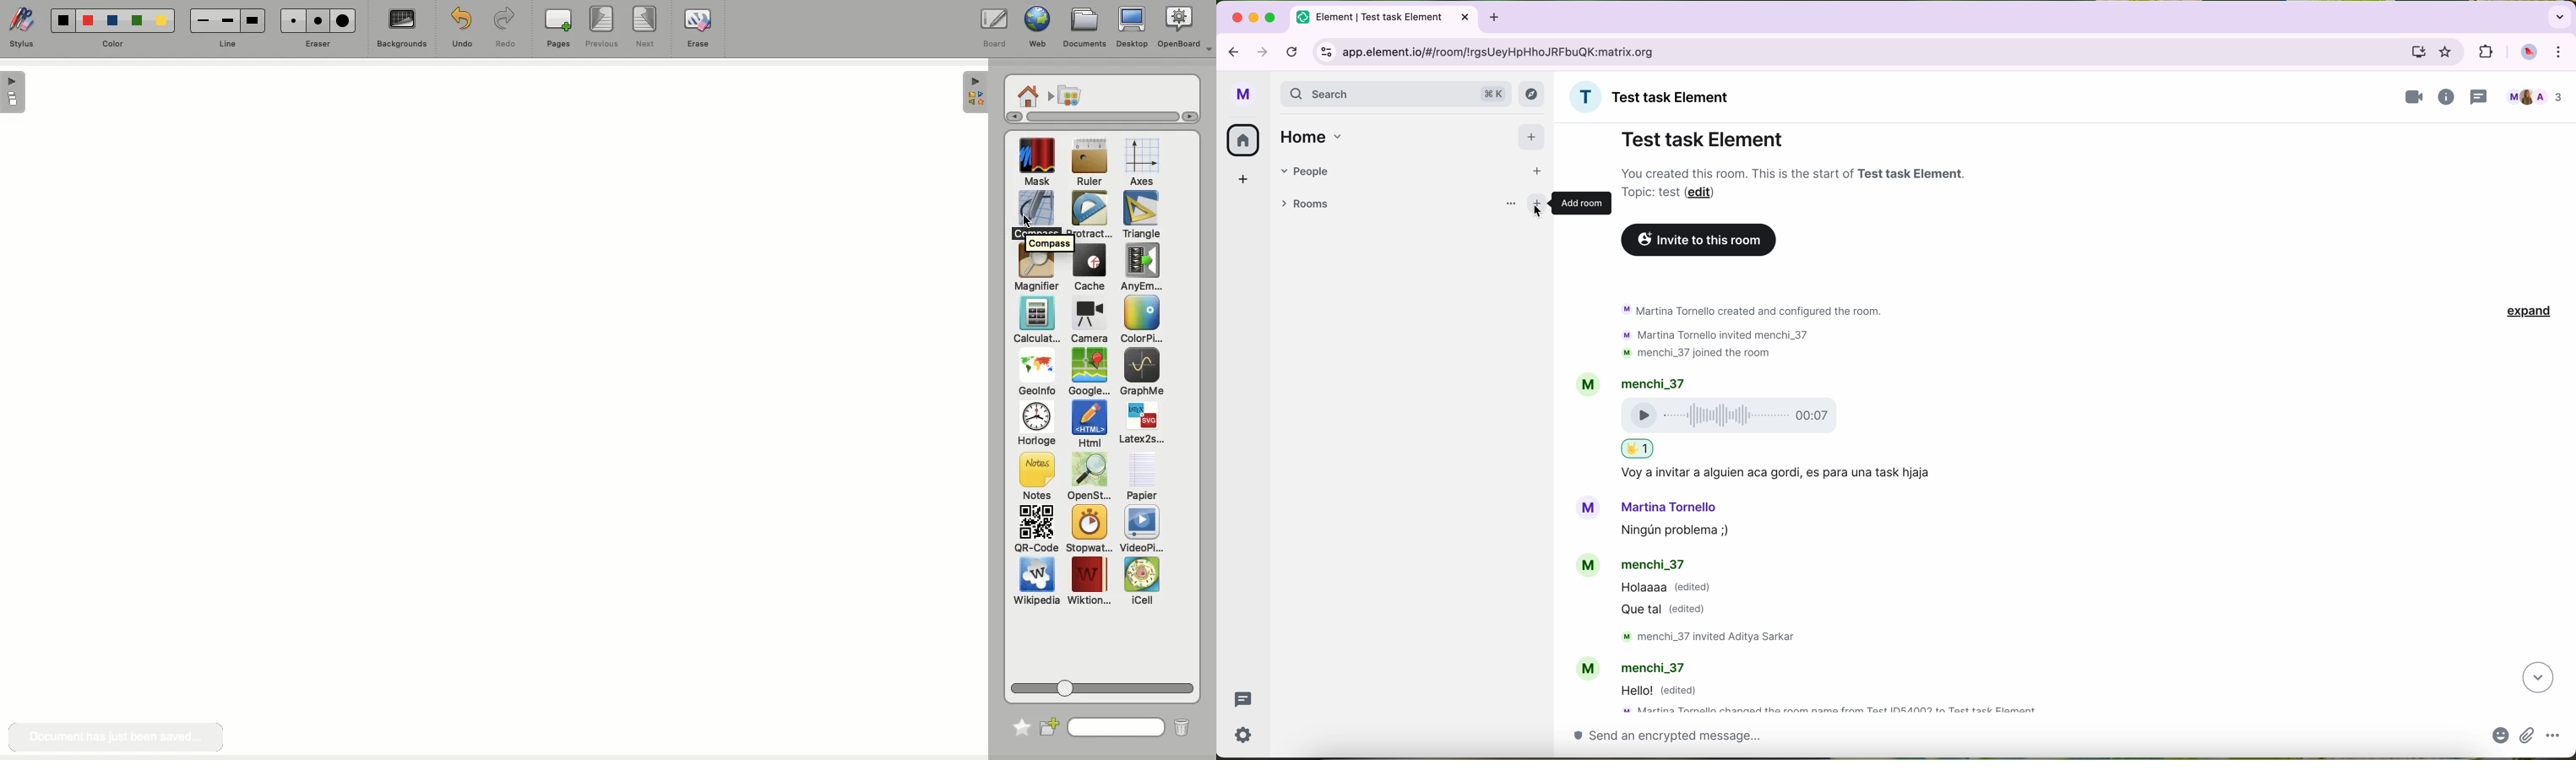 This screenshot has height=784, width=2576. Describe the element at coordinates (115, 737) in the screenshot. I see `document has just been saved...` at that location.